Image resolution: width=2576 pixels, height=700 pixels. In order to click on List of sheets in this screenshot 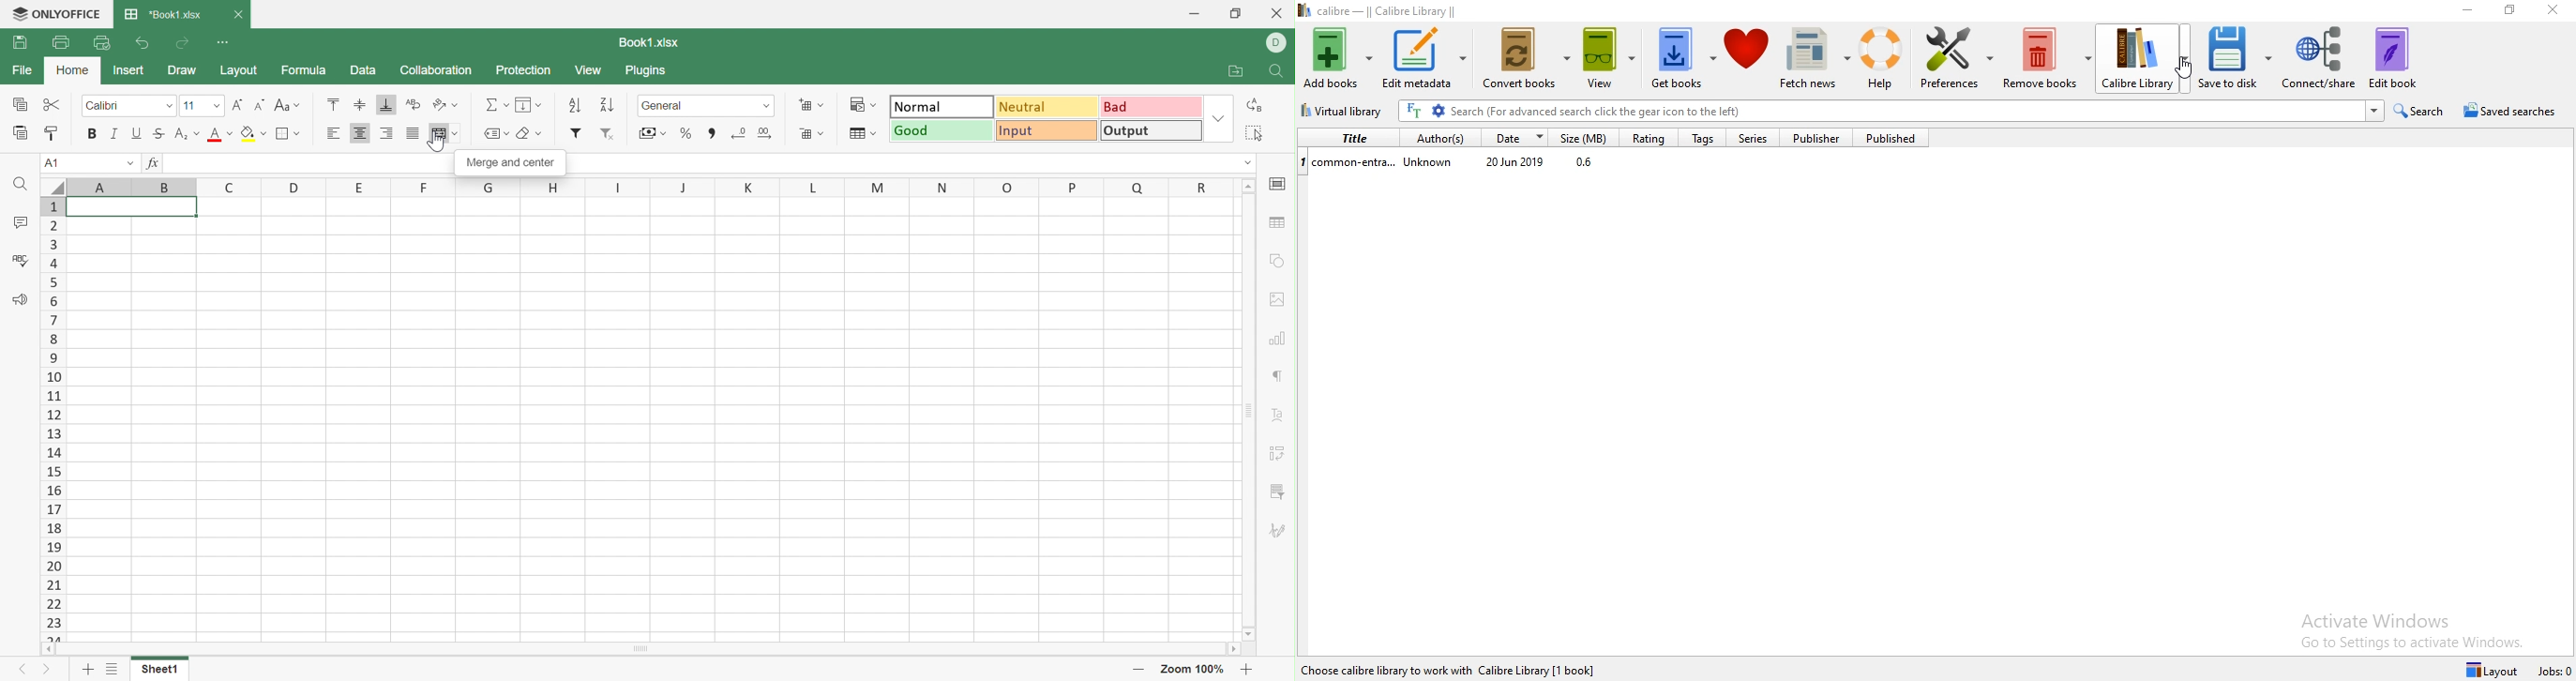, I will do `click(113, 671)`.